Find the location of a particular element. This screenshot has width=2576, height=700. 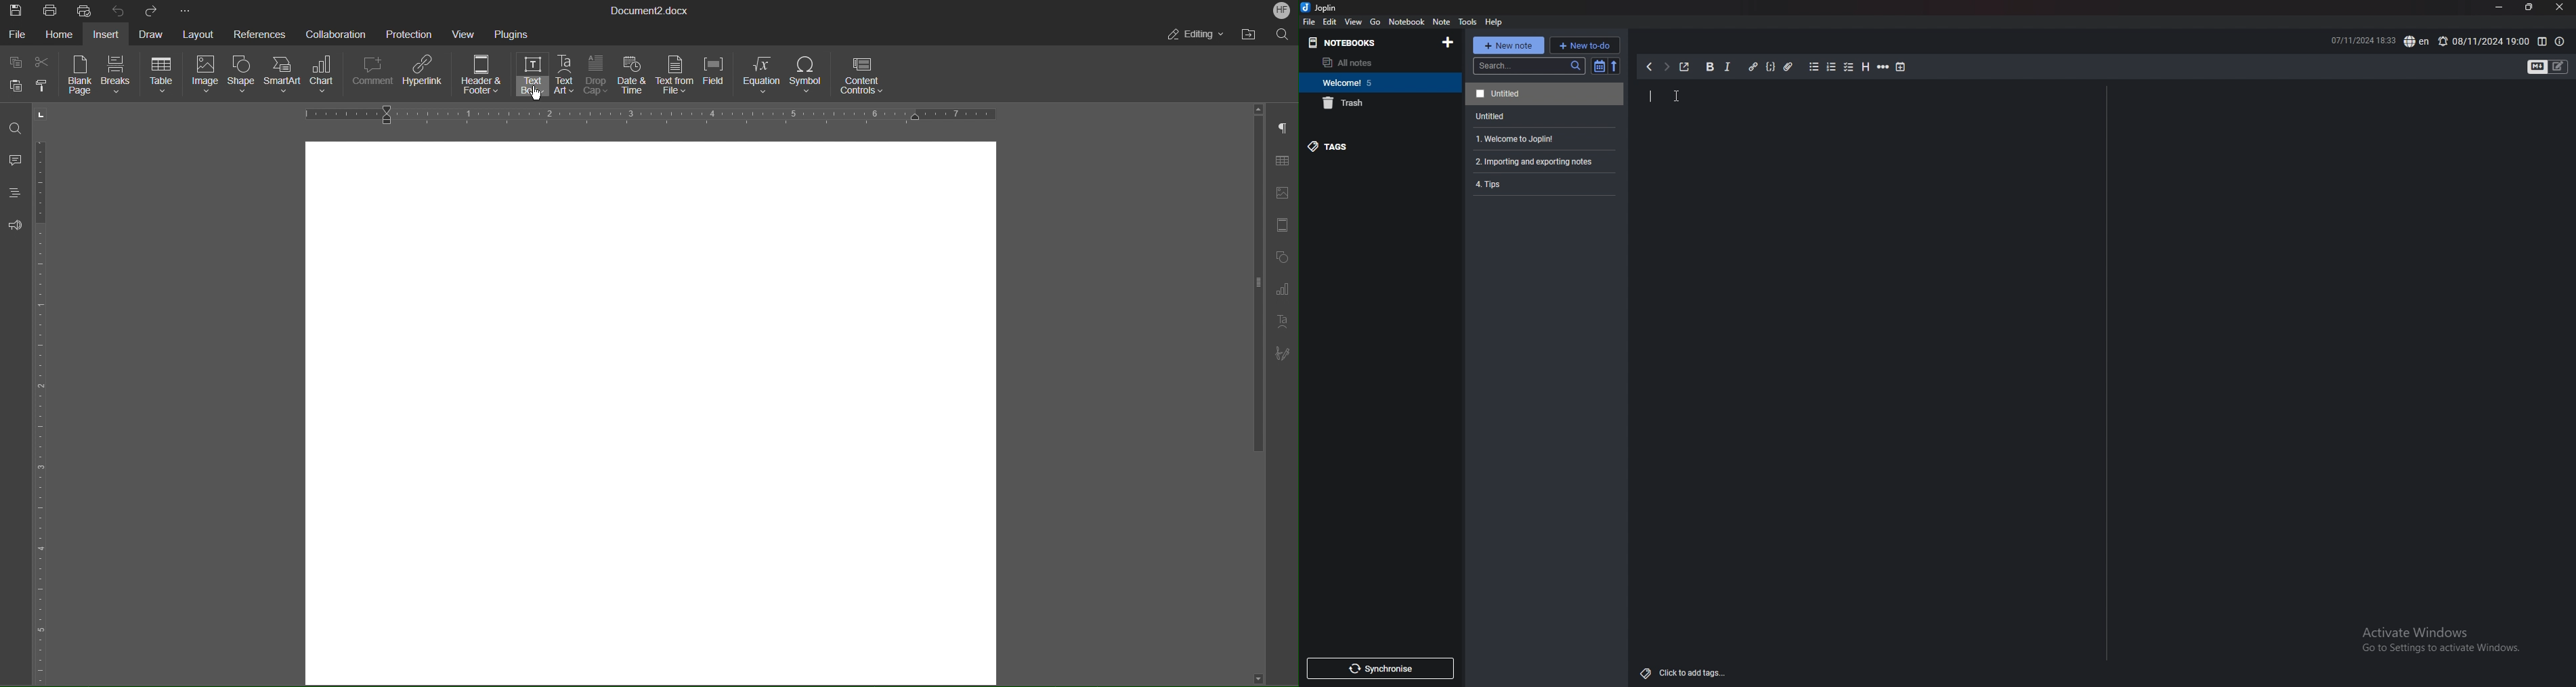

synchronize is located at coordinates (1379, 668).